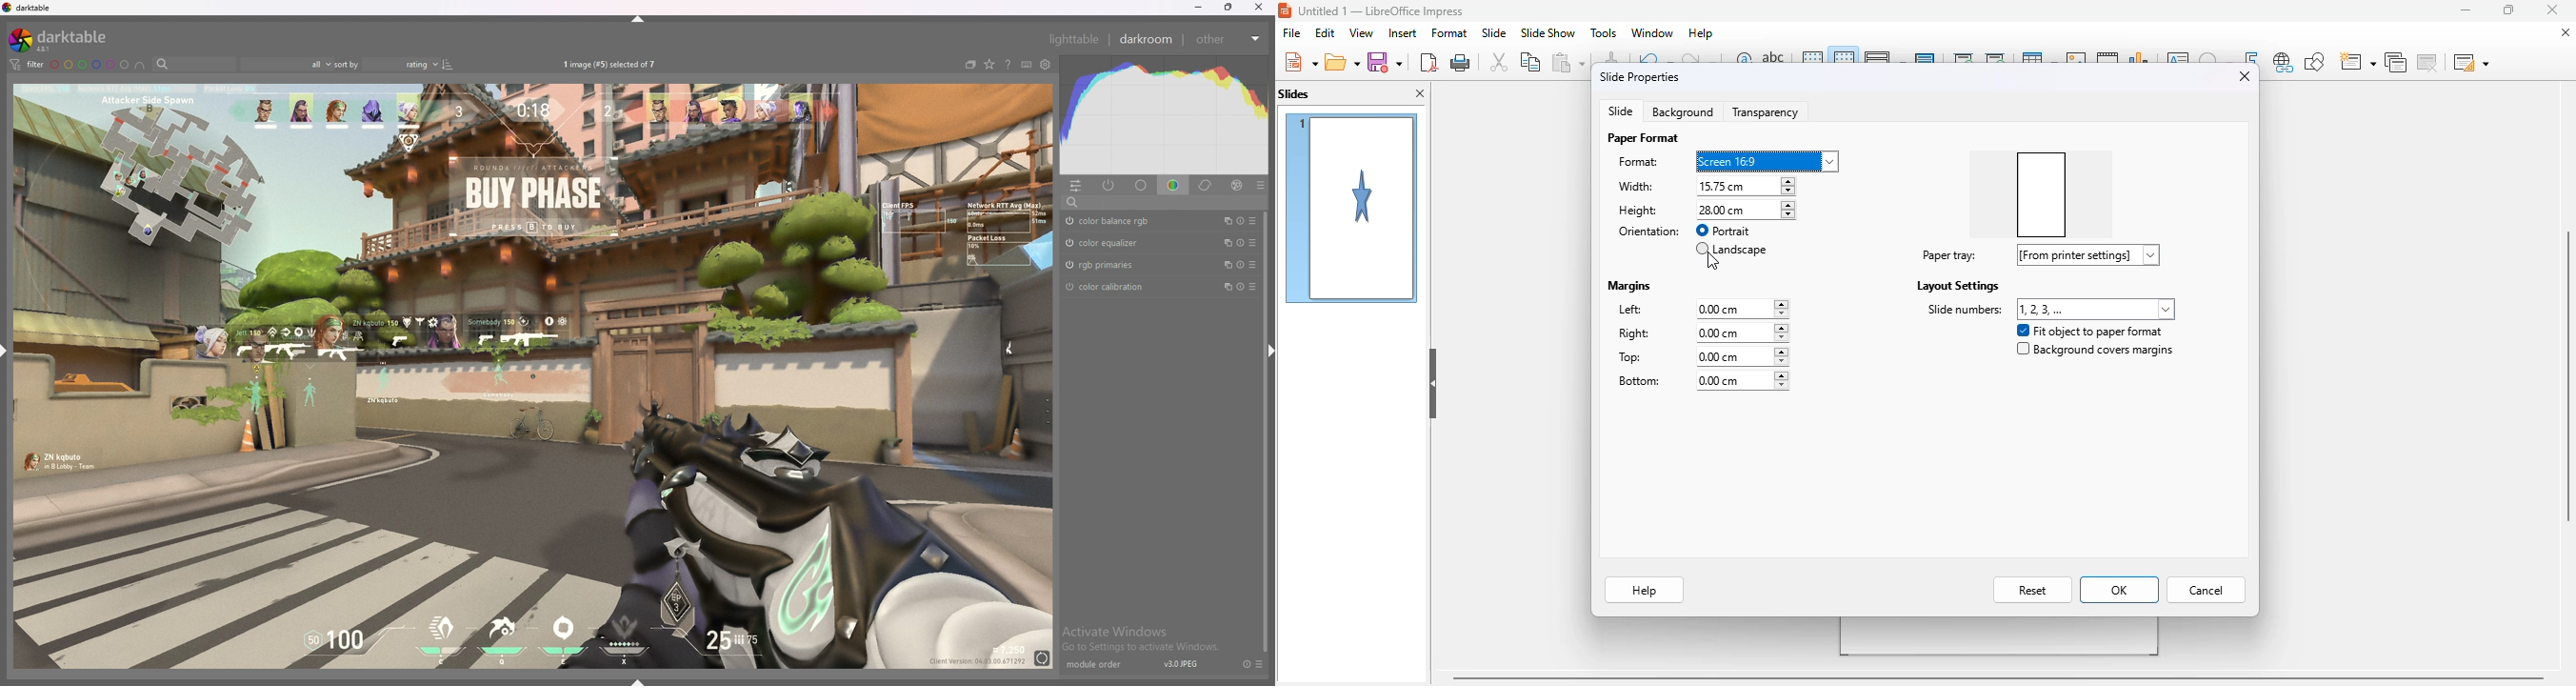 This screenshot has width=2576, height=700. What do you see at coordinates (612, 64) in the screenshot?
I see `images selected` at bounding box center [612, 64].